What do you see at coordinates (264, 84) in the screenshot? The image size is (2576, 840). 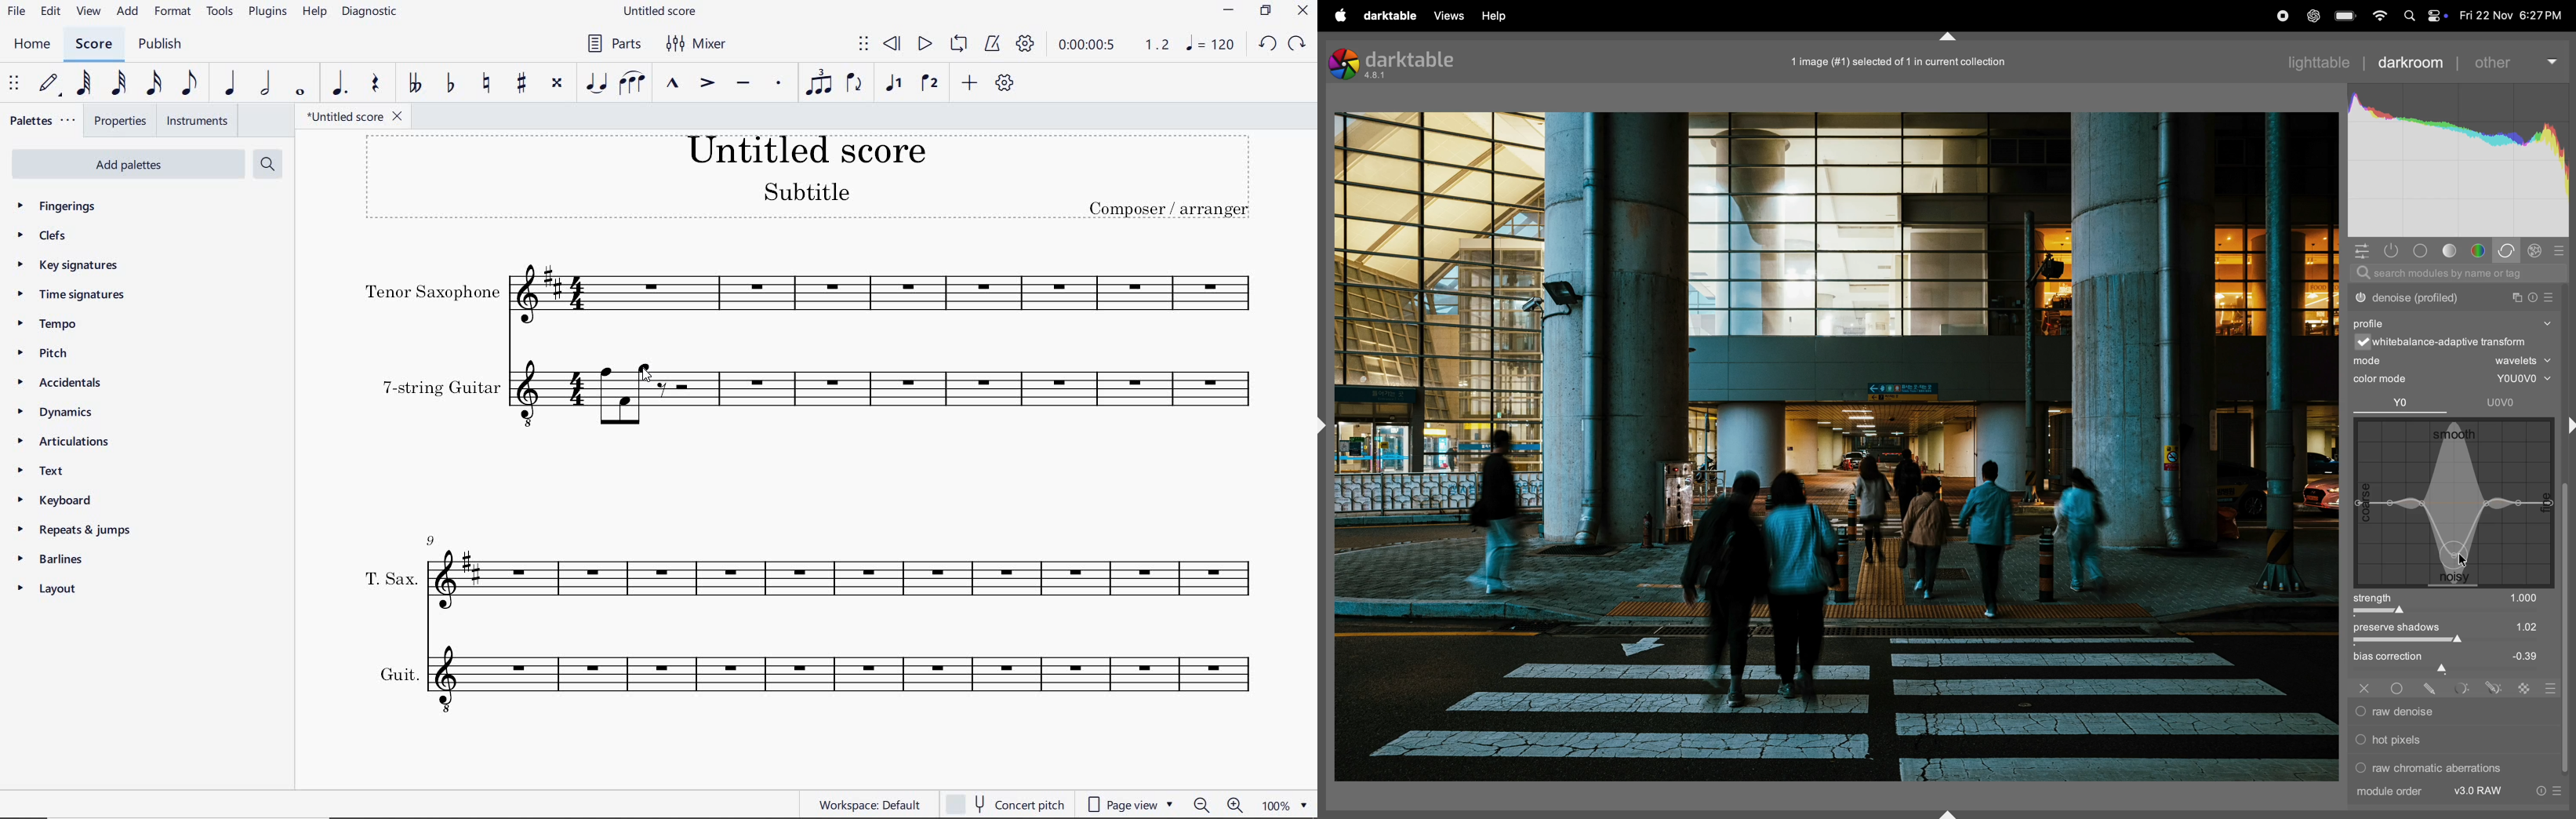 I see `HALF NOTE` at bounding box center [264, 84].